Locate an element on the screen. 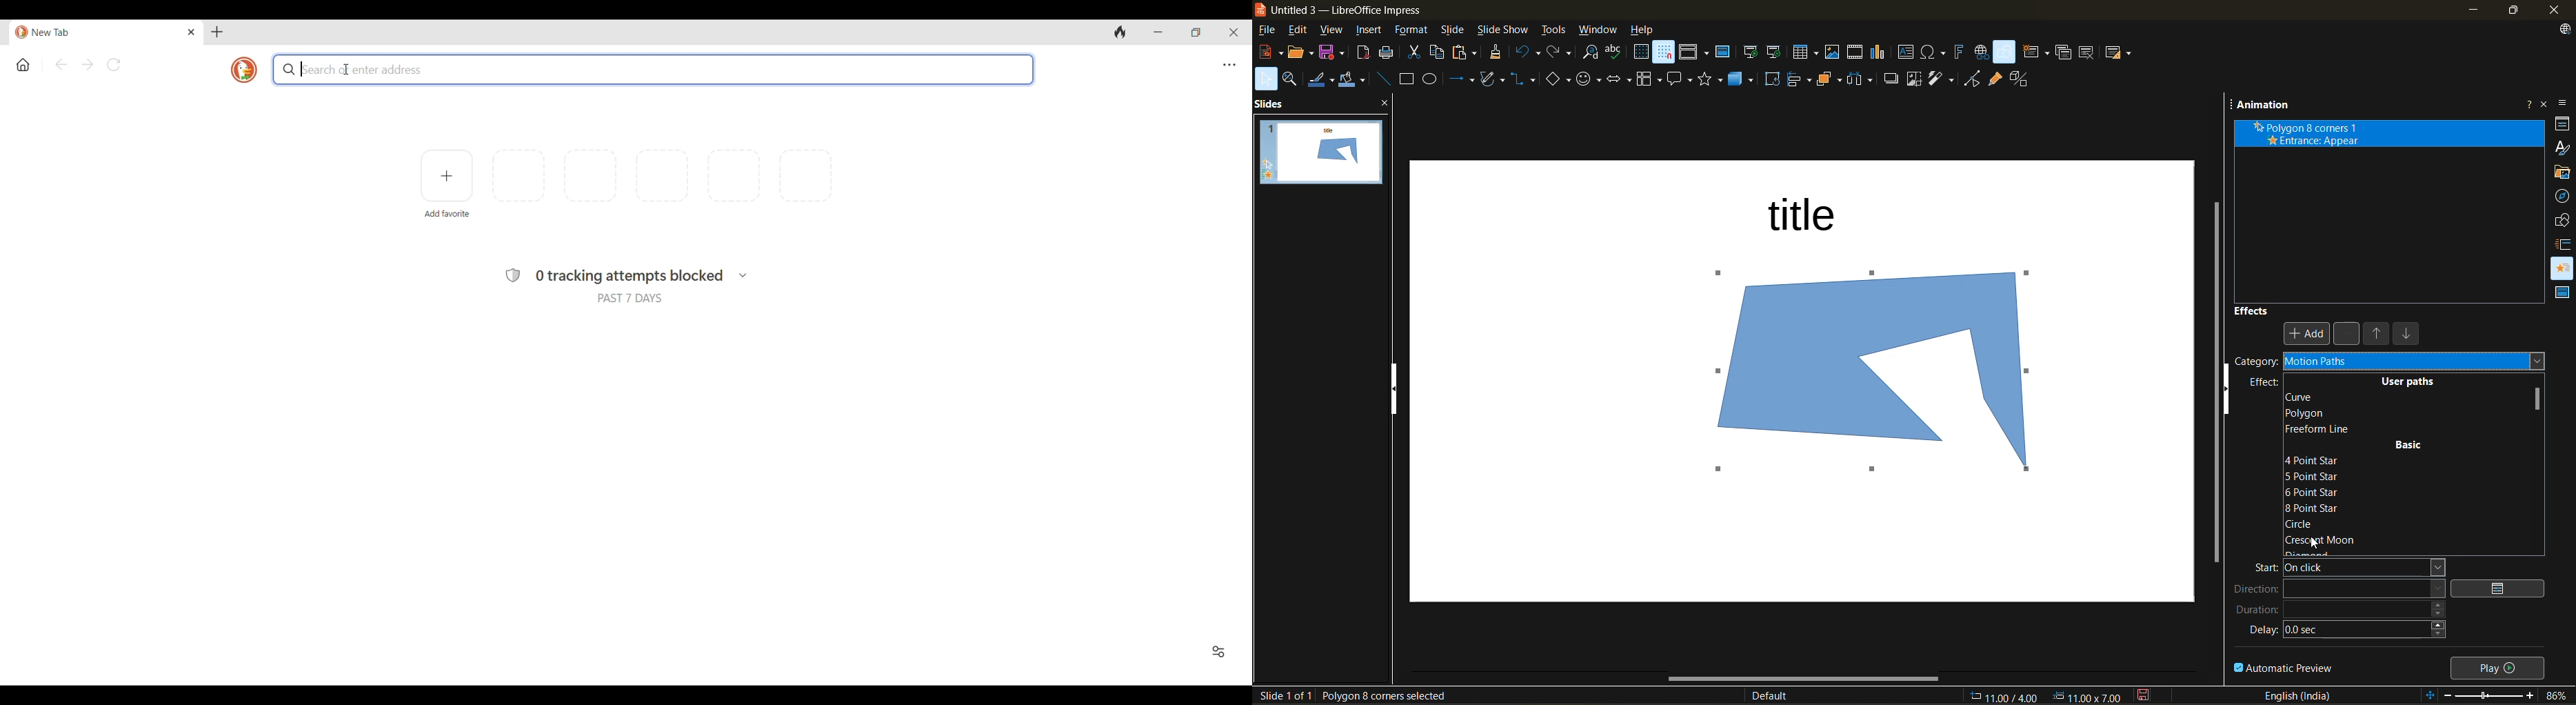 The width and height of the screenshot is (2576, 728). freeform line is located at coordinates (2326, 430).